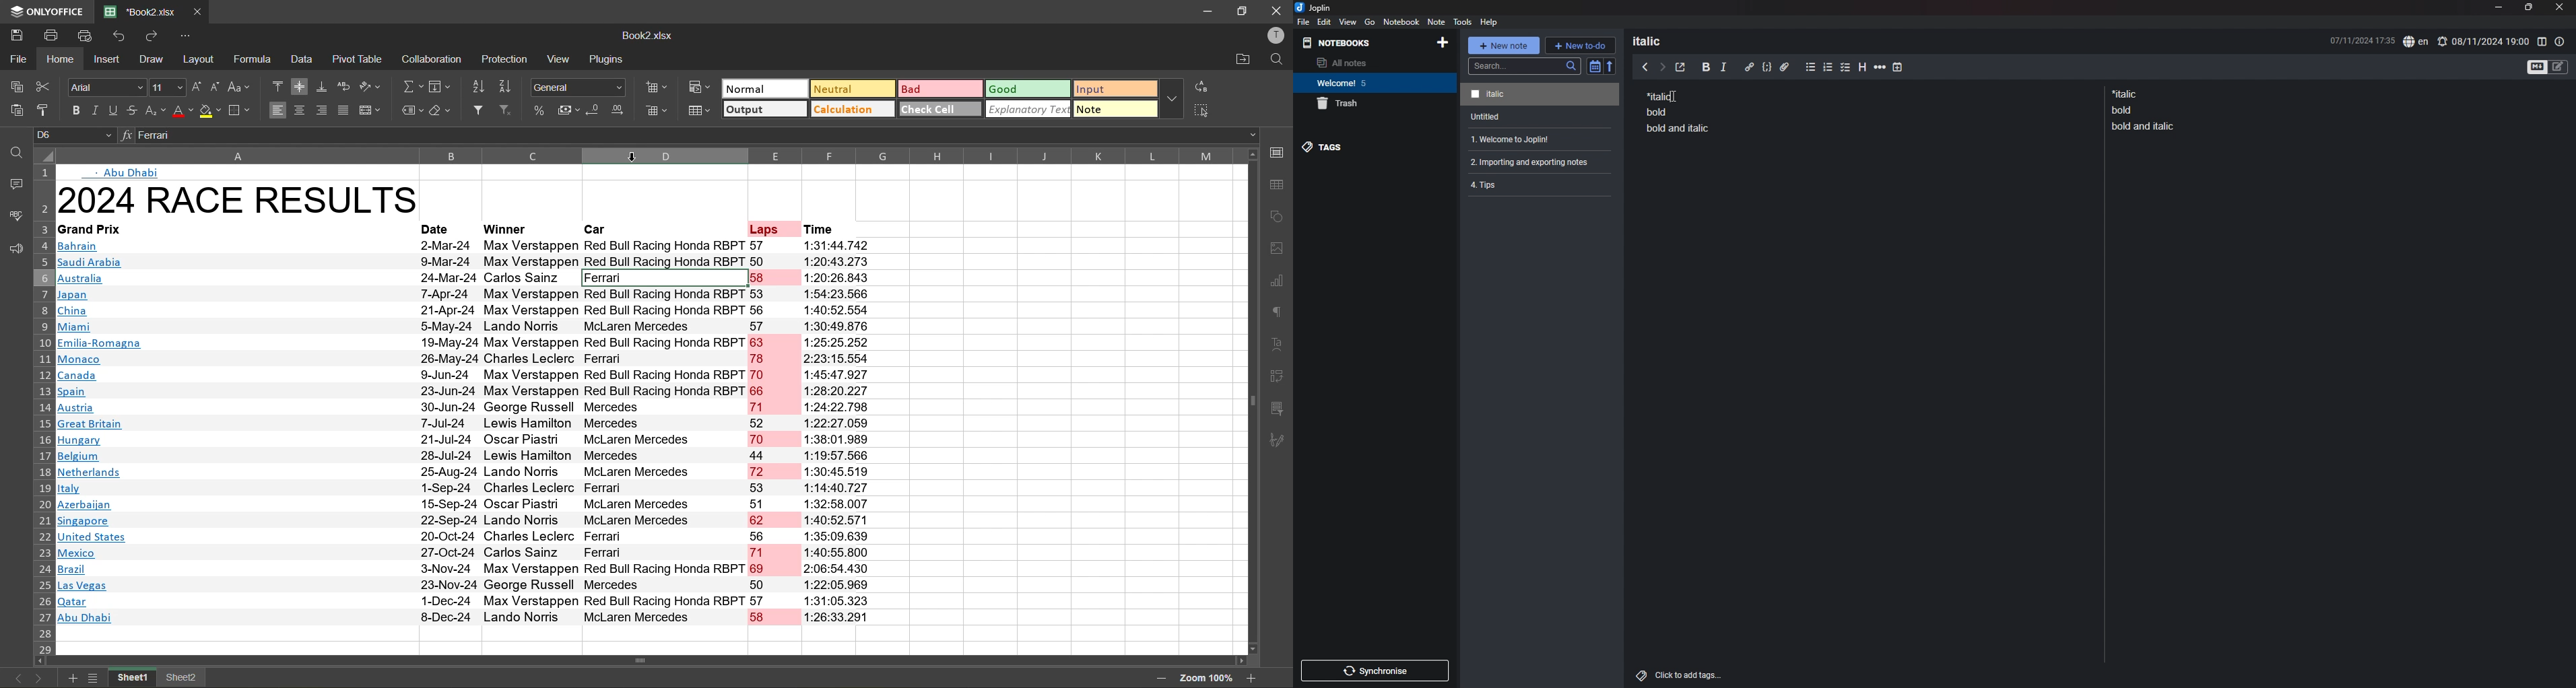 The image size is (2576, 700). I want to click on increment size, so click(197, 88).